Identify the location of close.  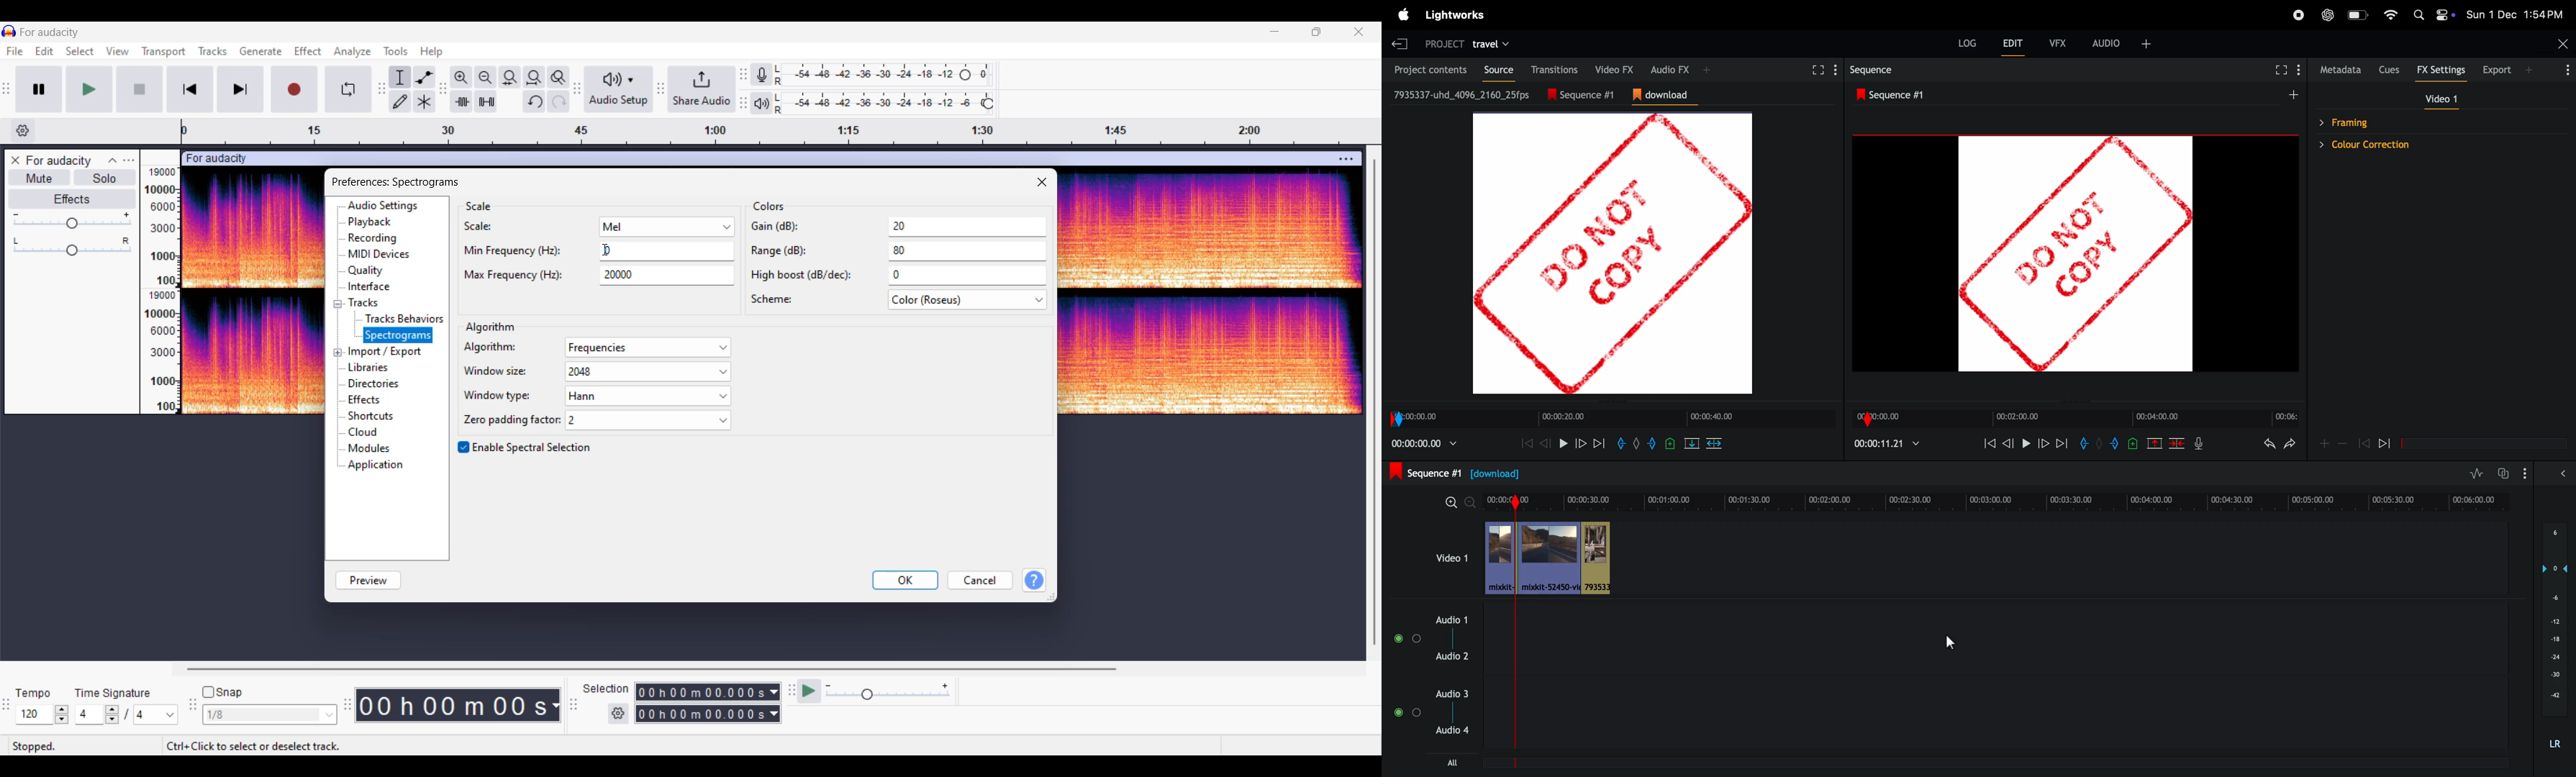
(2564, 44).